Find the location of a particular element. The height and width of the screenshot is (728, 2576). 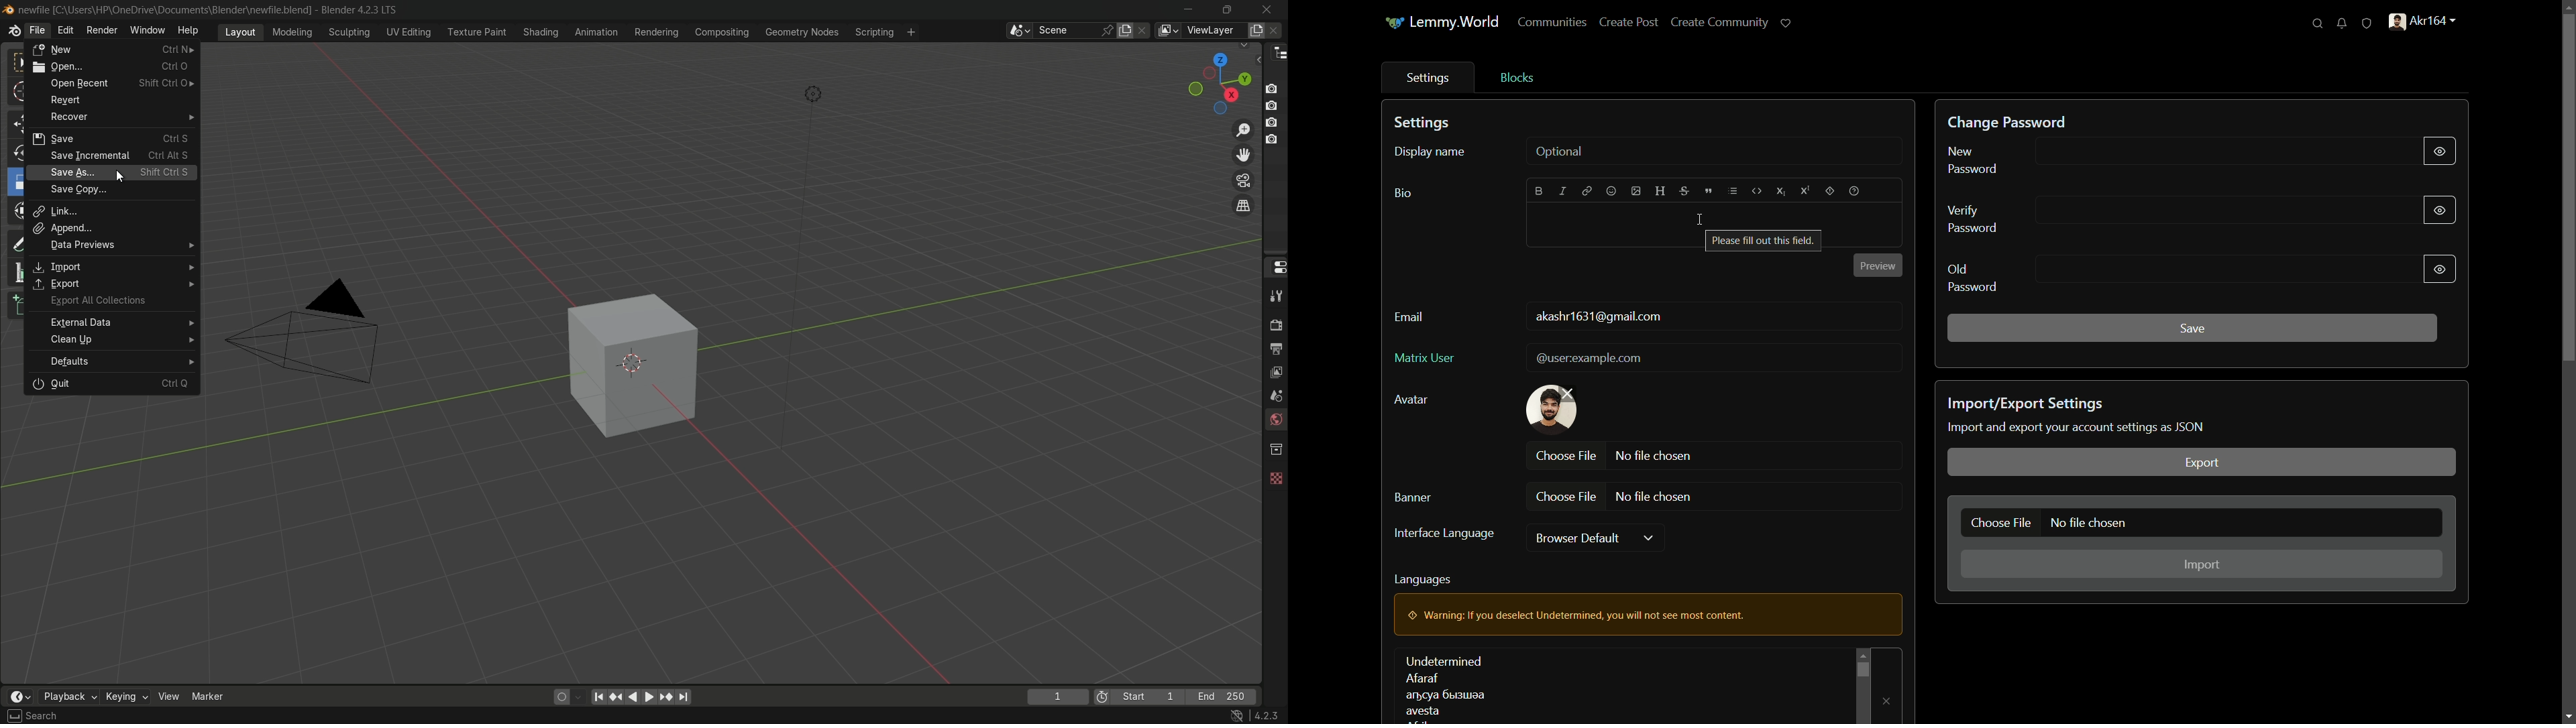

cube is located at coordinates (624, 365).